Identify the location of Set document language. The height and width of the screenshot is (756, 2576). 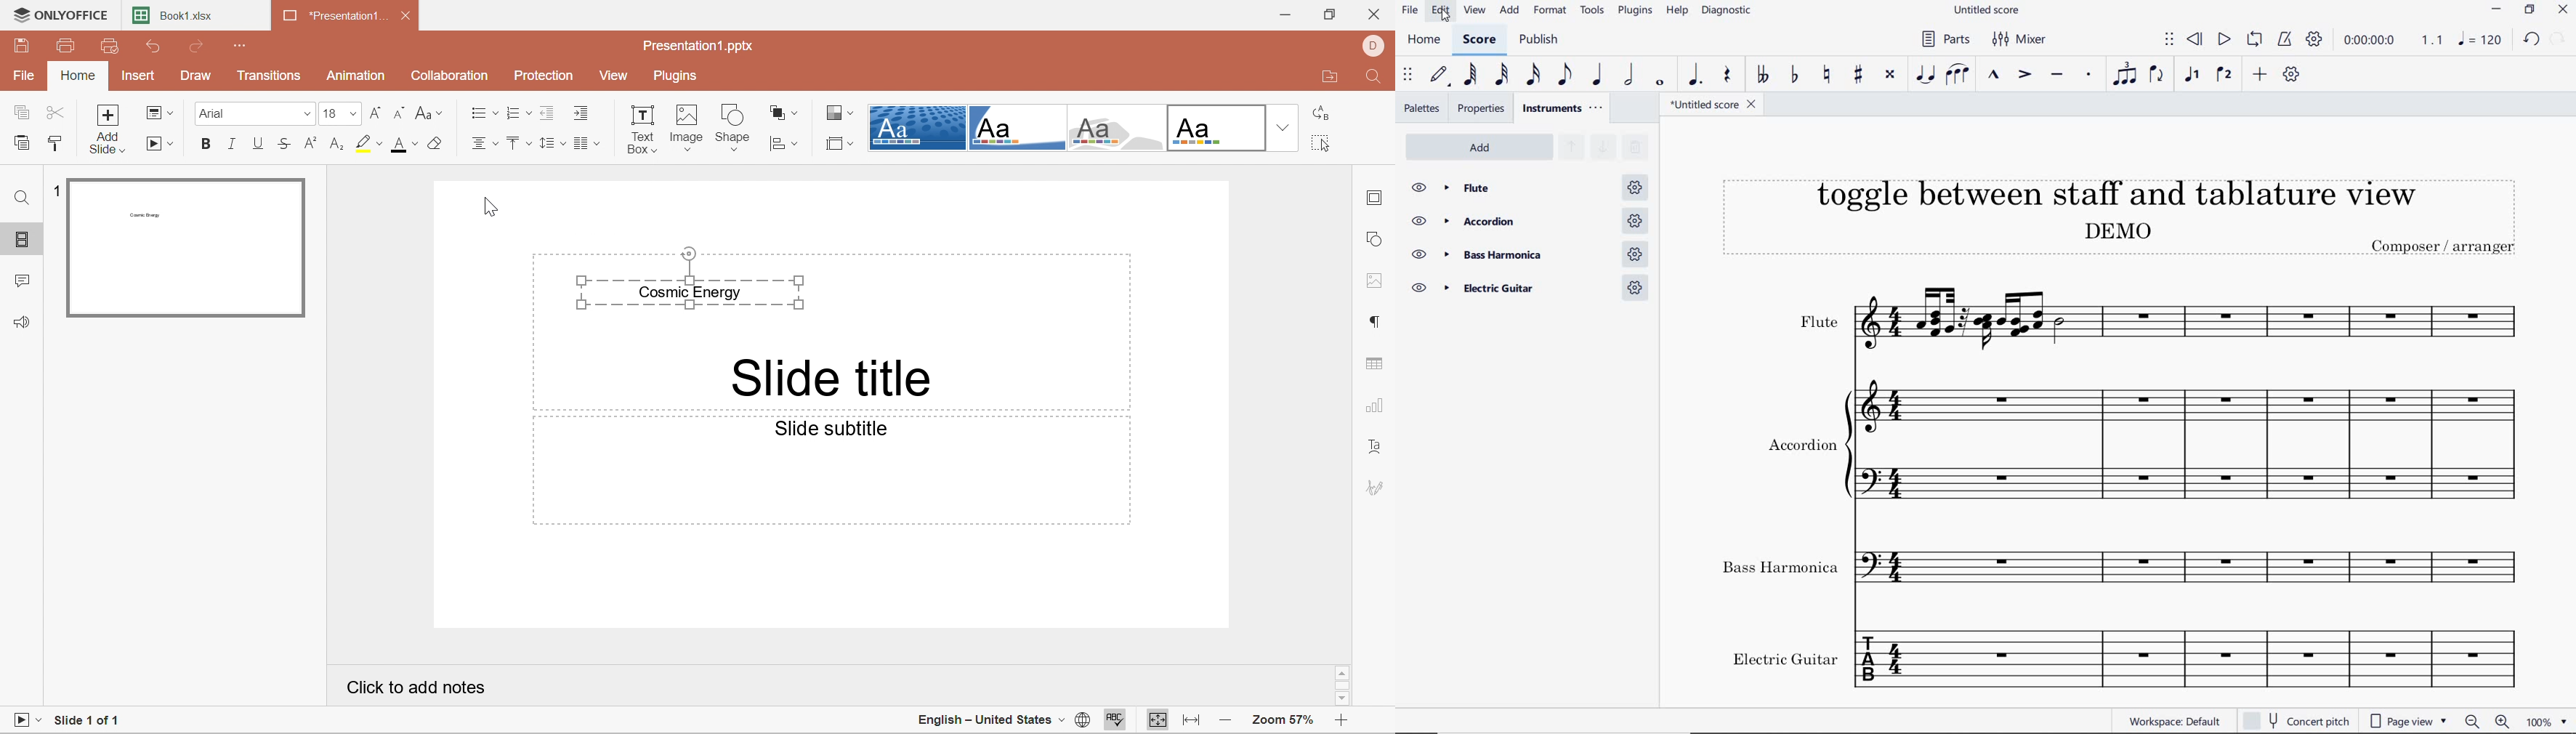
(1079, 721).